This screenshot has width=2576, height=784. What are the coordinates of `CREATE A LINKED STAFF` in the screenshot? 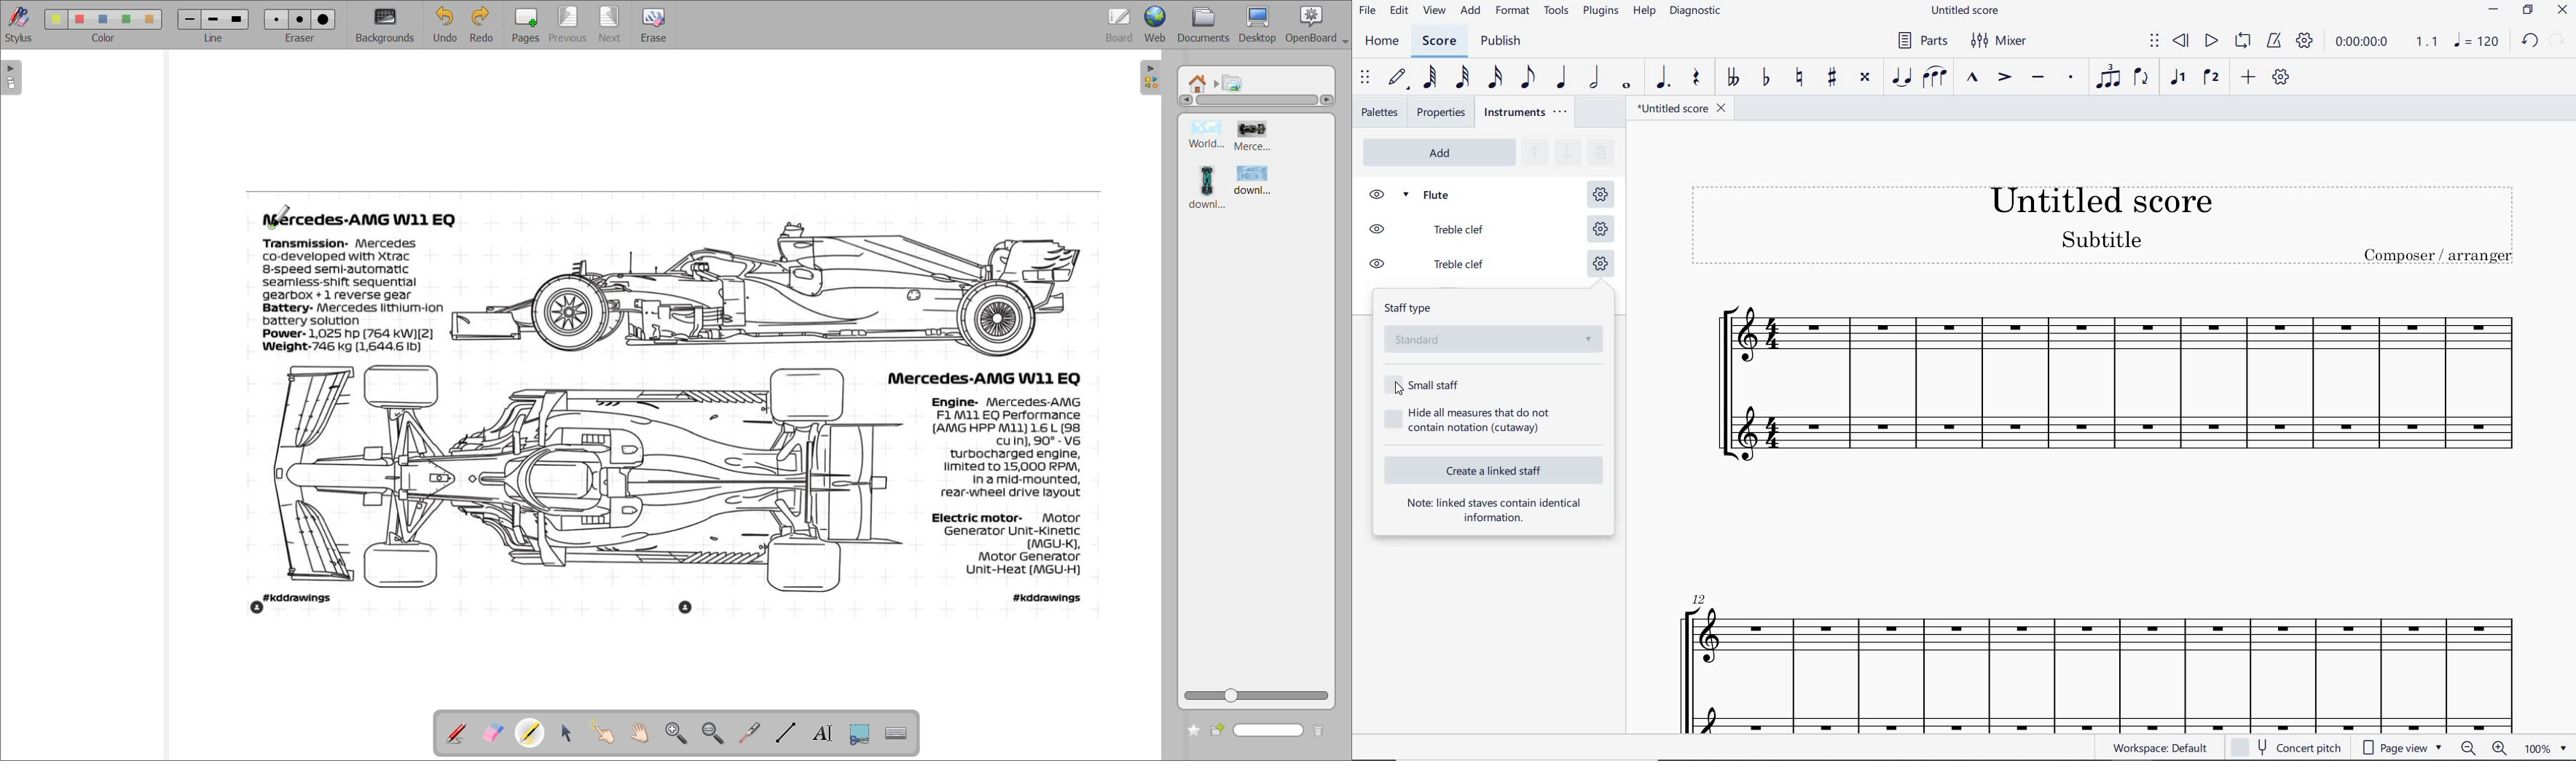 It's located at (1496, 470).